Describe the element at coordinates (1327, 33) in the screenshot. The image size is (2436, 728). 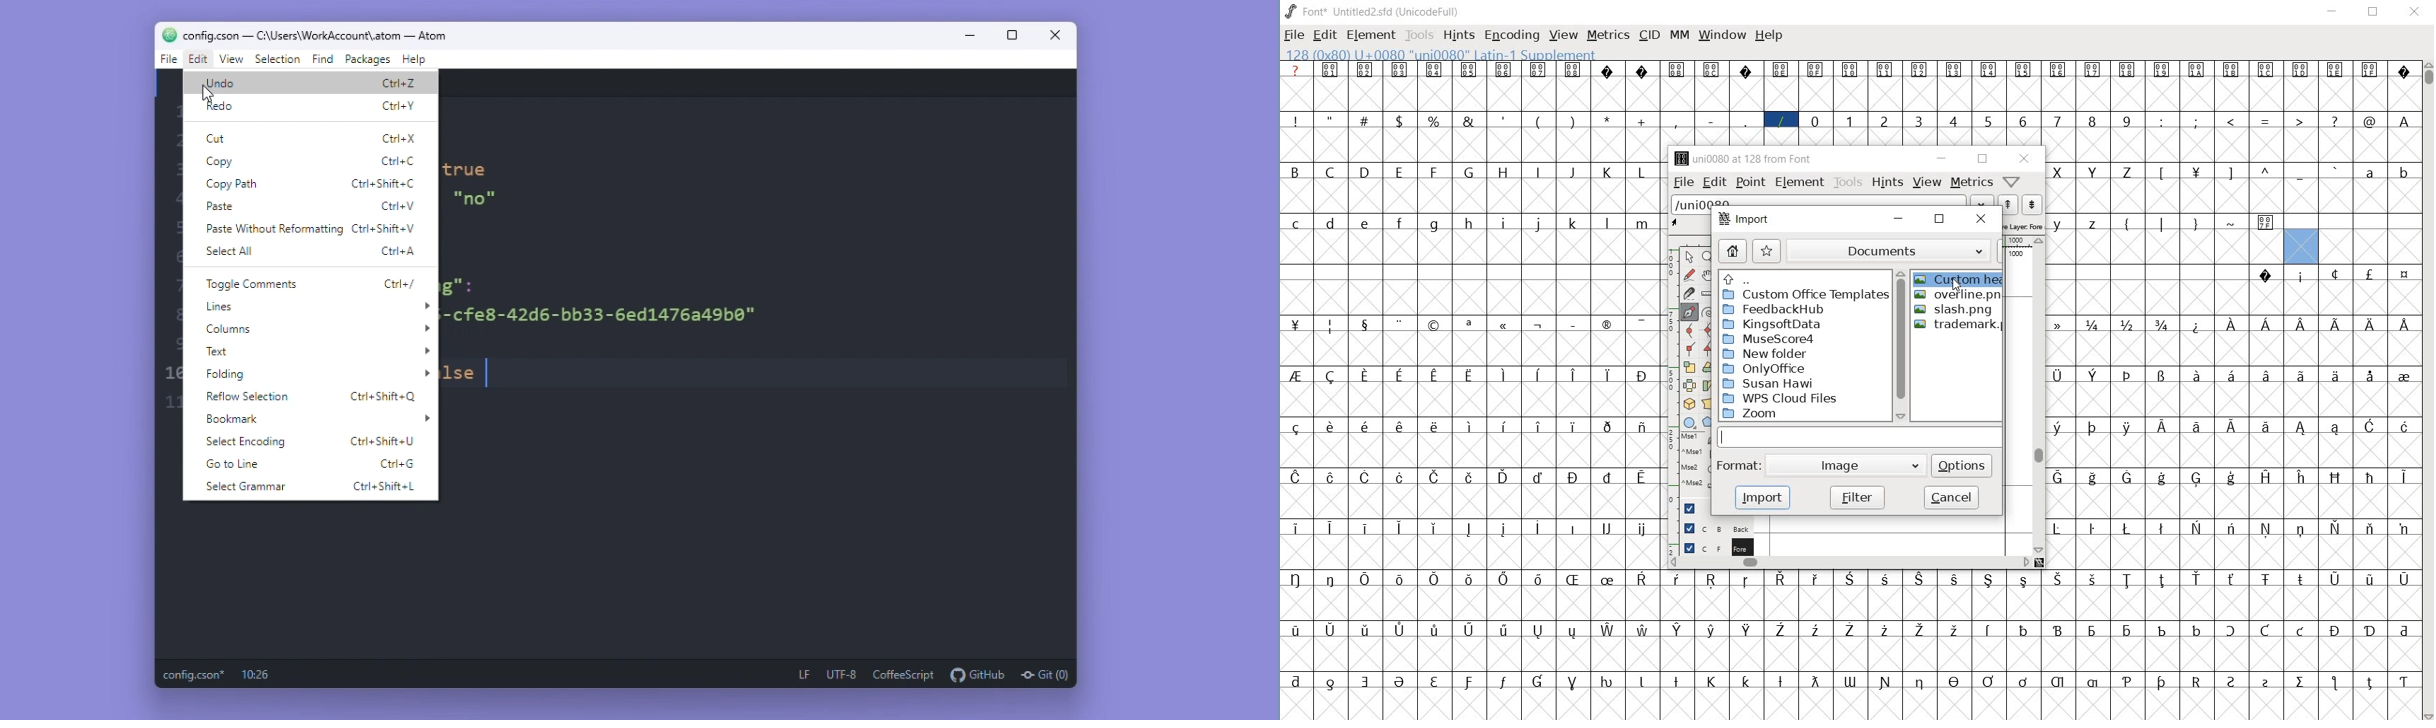
I see `EDIT` at that location.